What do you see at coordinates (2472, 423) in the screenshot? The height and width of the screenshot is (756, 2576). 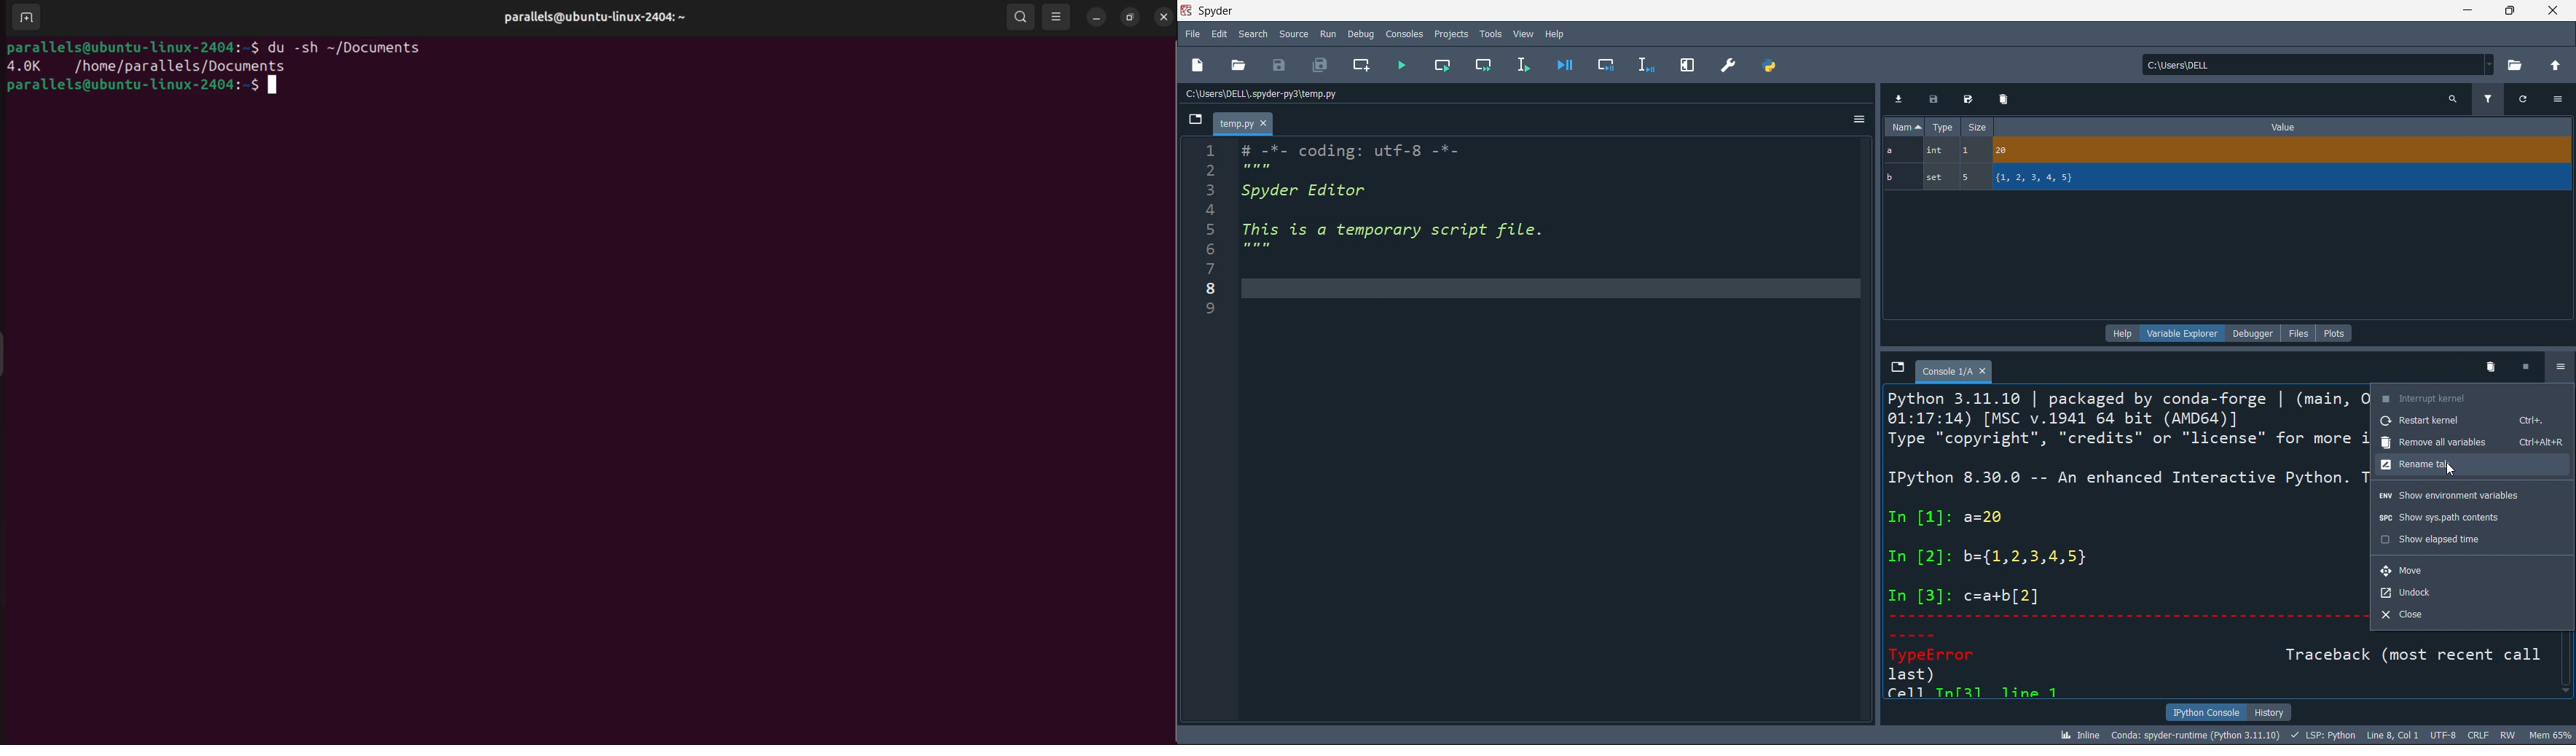 I see `restart kernel` at bounding box center [2472, 423].